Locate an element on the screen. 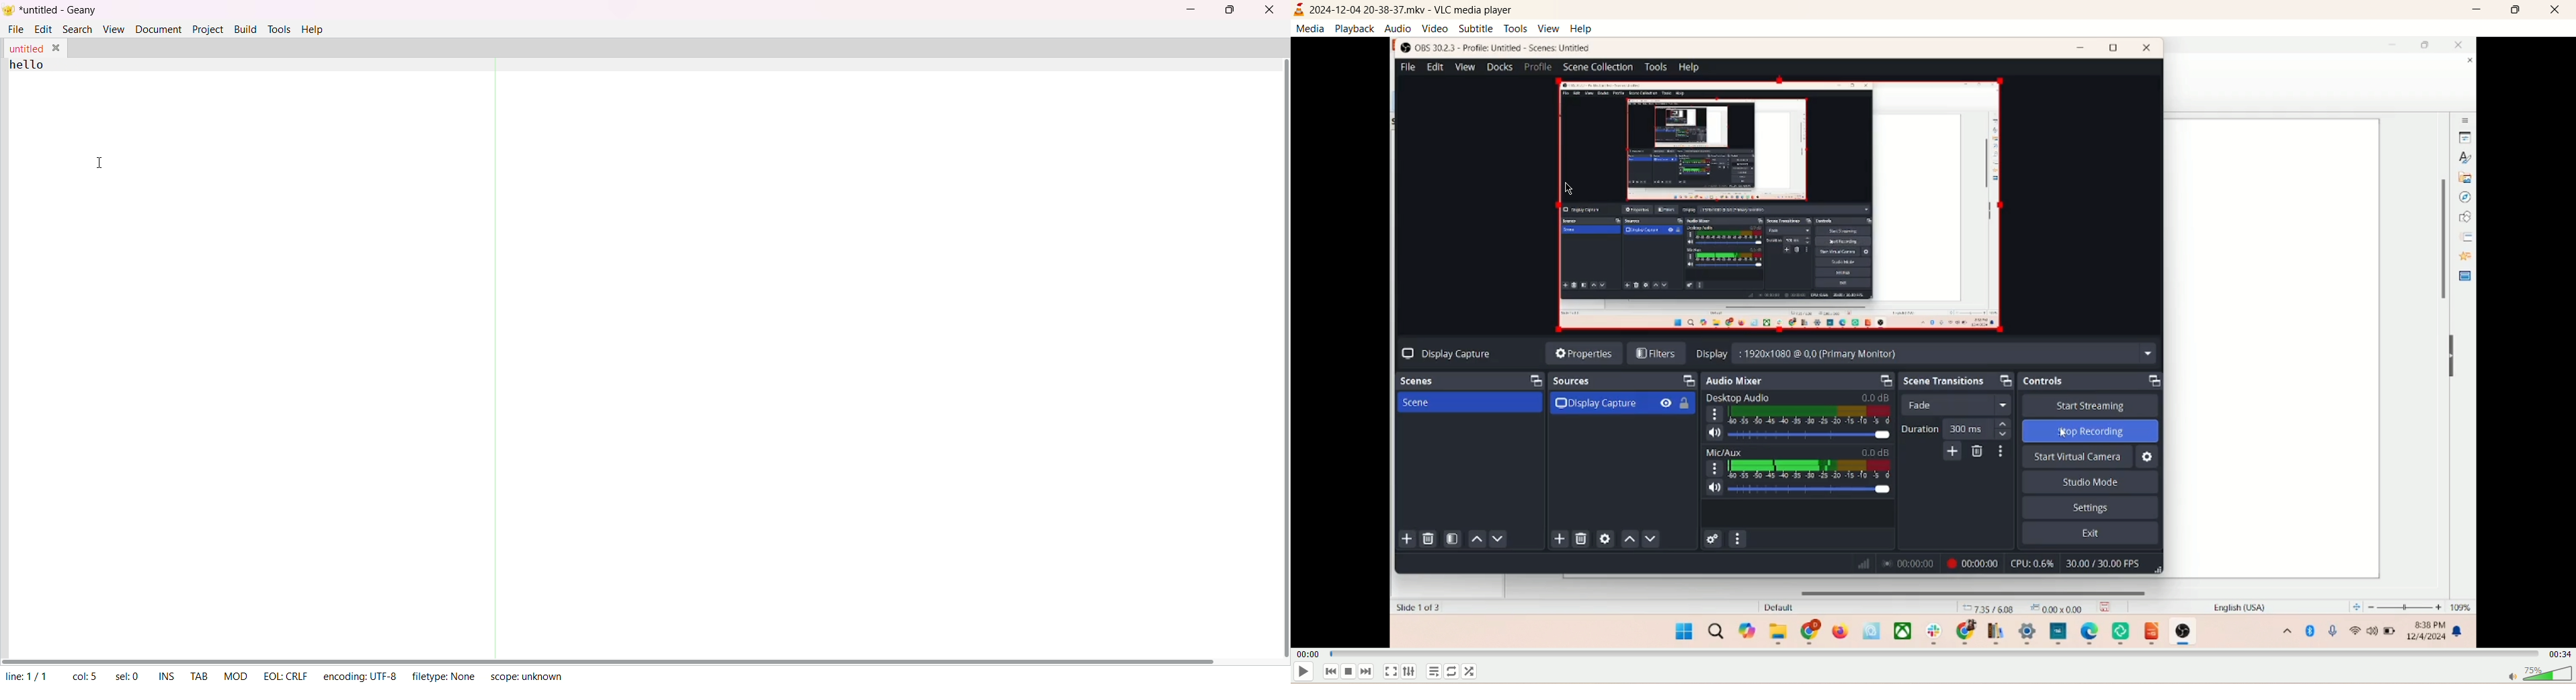  extended settings is located at coordinates (1409, 673).